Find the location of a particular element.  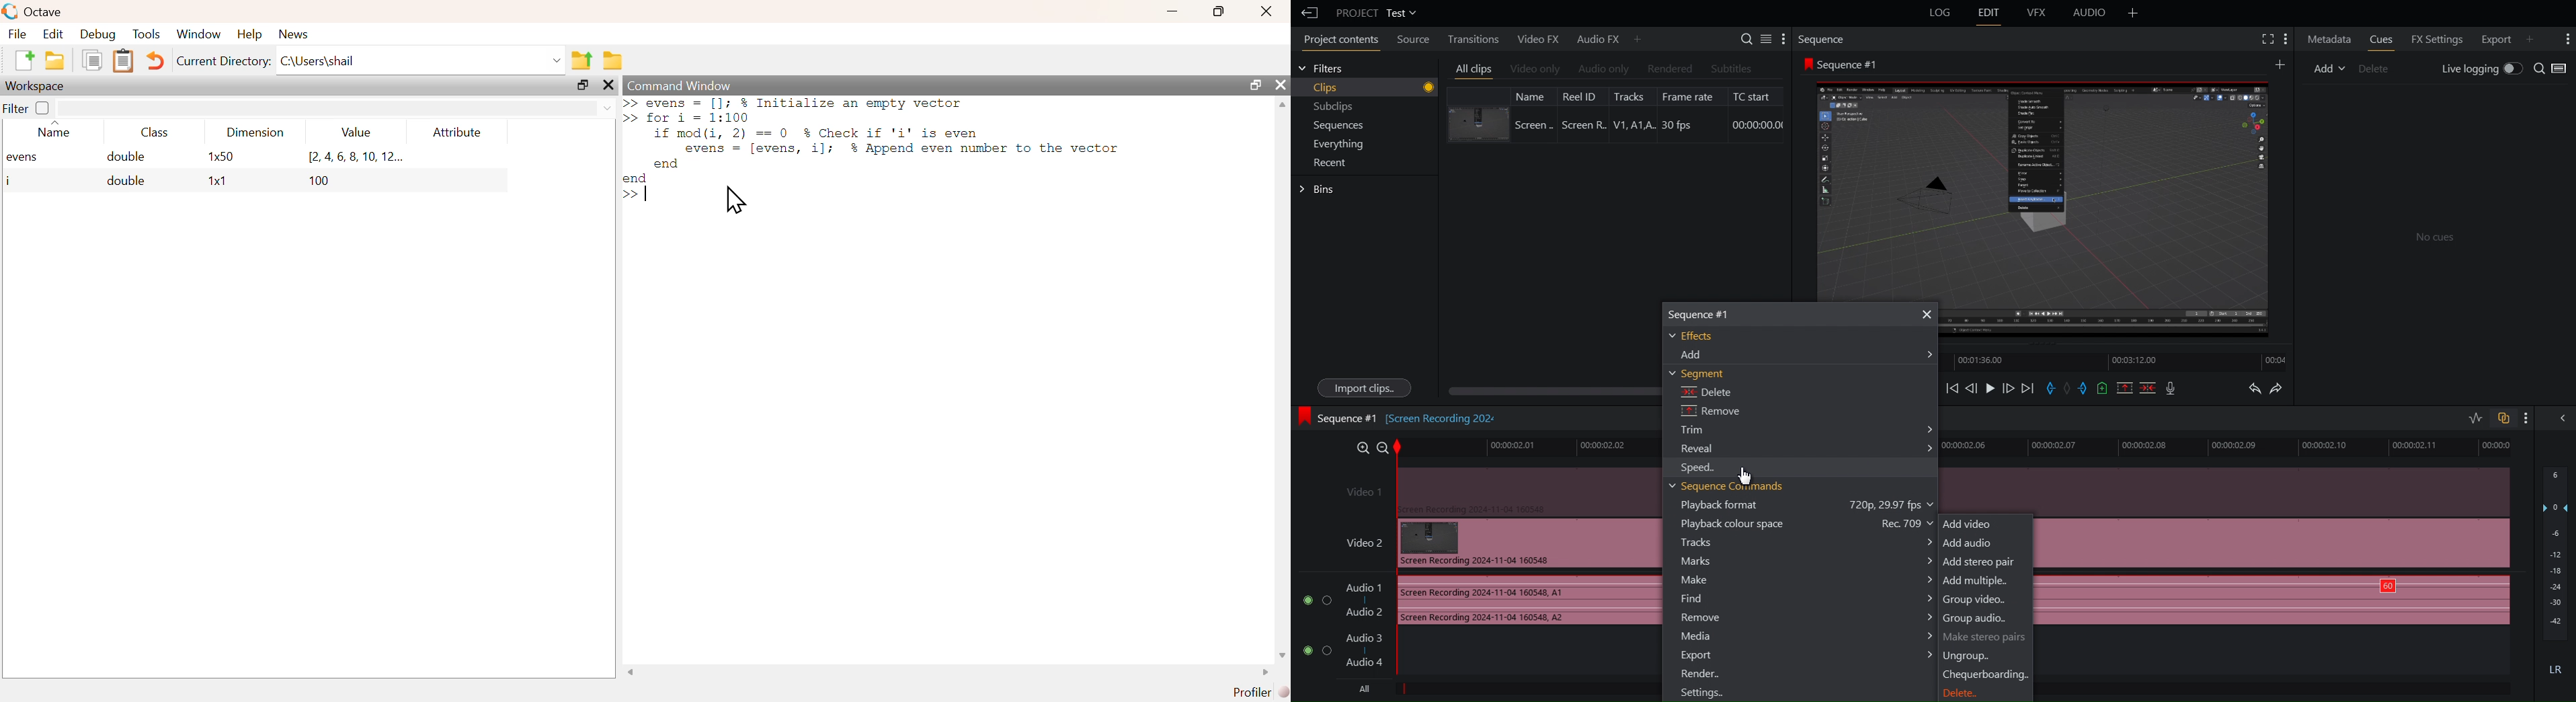

Playback colour space is located at coordinates (1810, 523).